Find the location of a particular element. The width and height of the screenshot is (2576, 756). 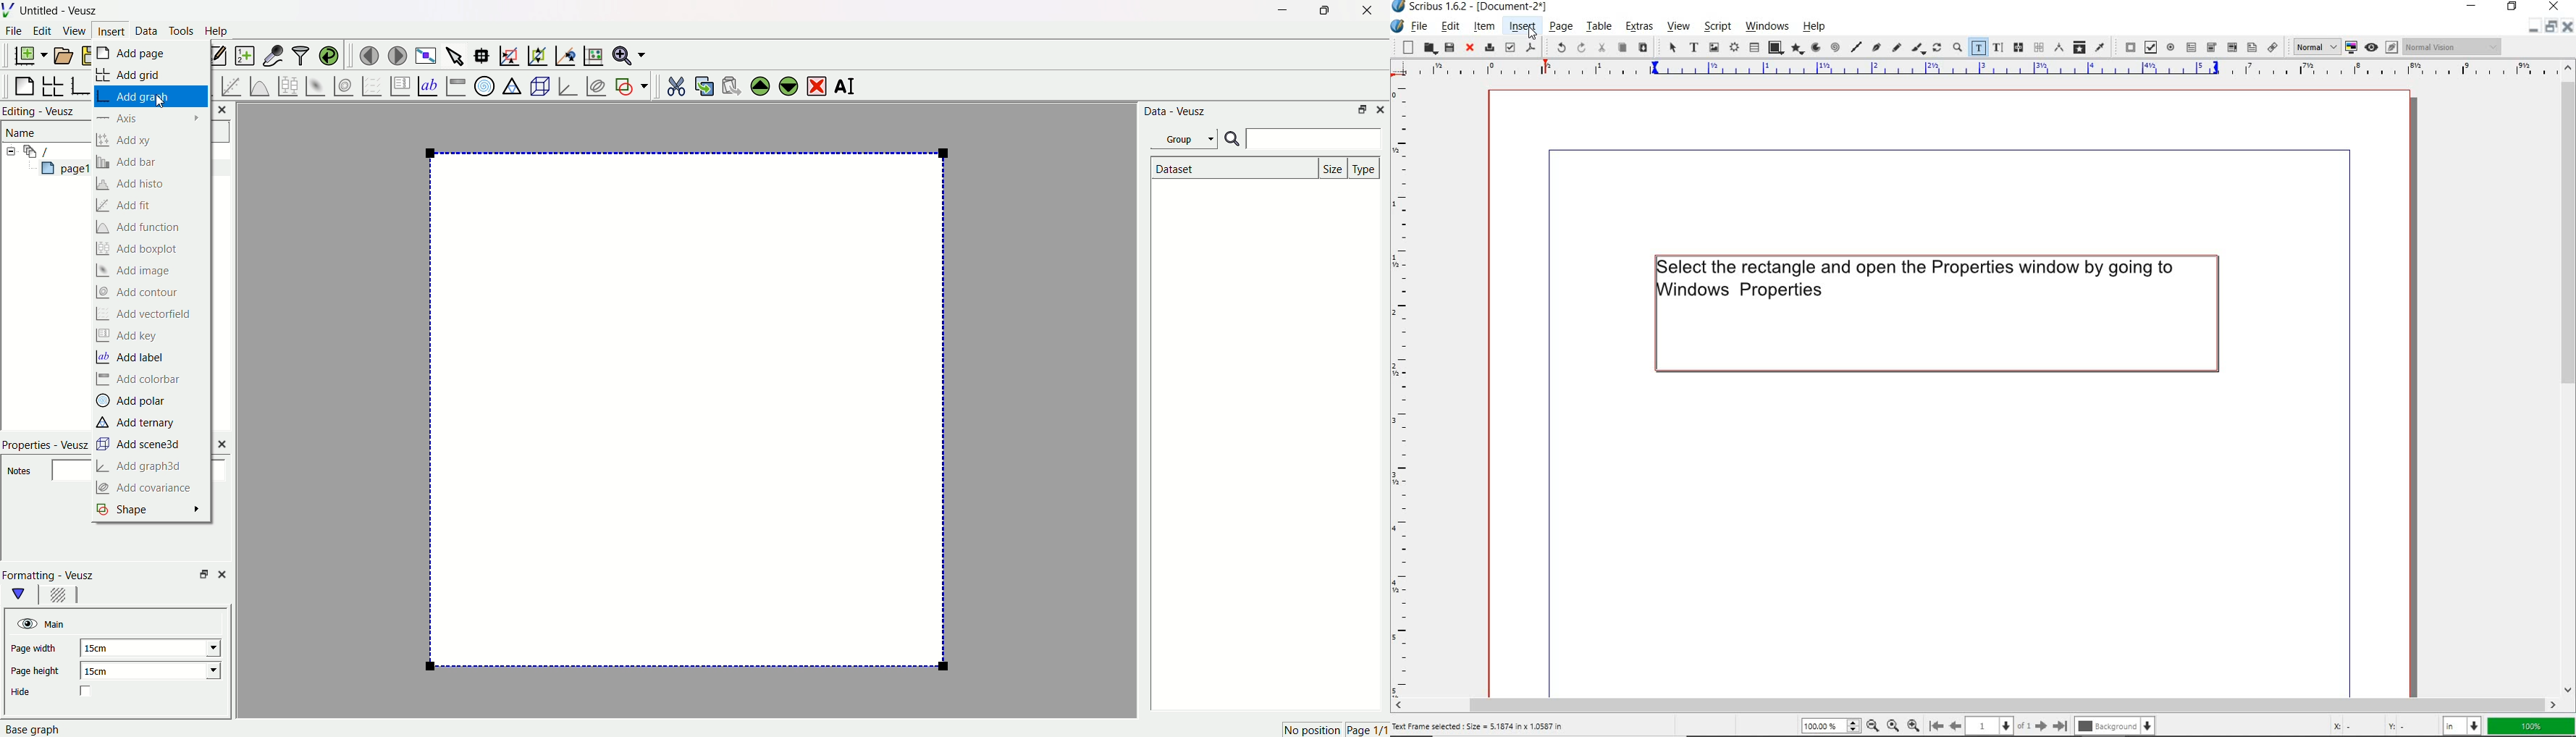

paste is located at coordinates (1644, 49).